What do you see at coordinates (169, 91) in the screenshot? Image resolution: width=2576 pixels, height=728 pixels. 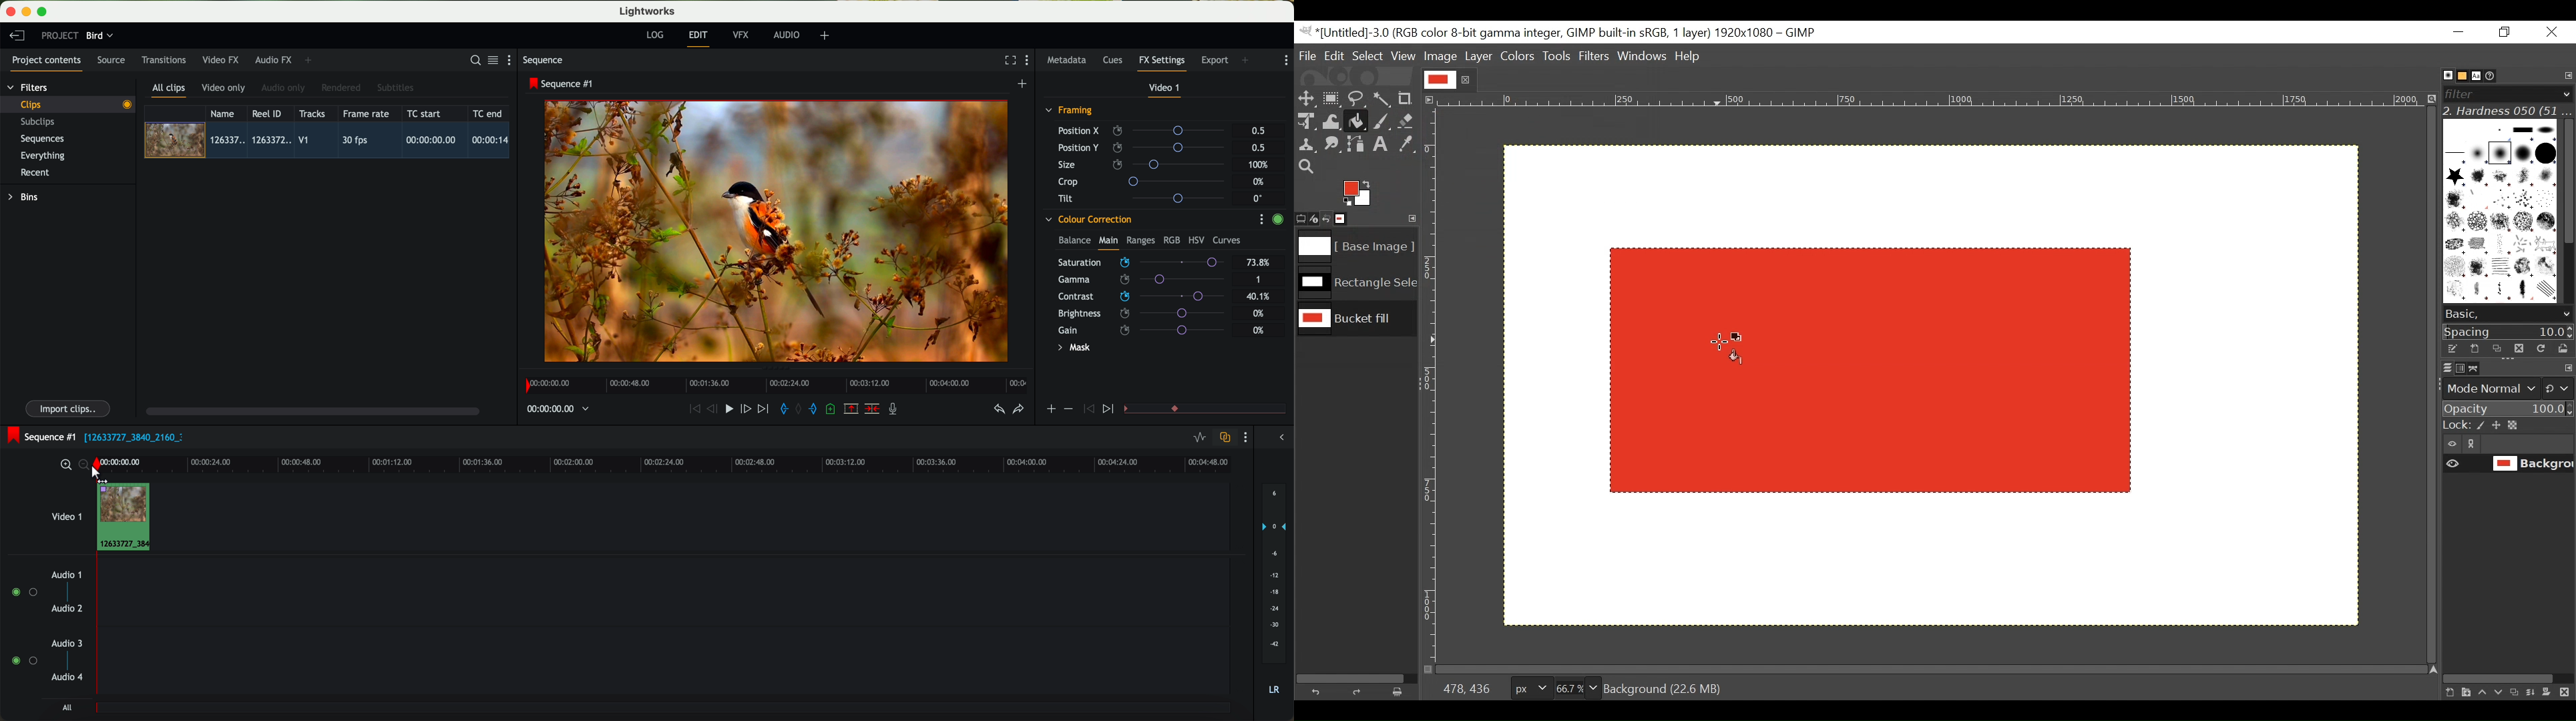 I see `all clips` at bounding box center [169, 91].